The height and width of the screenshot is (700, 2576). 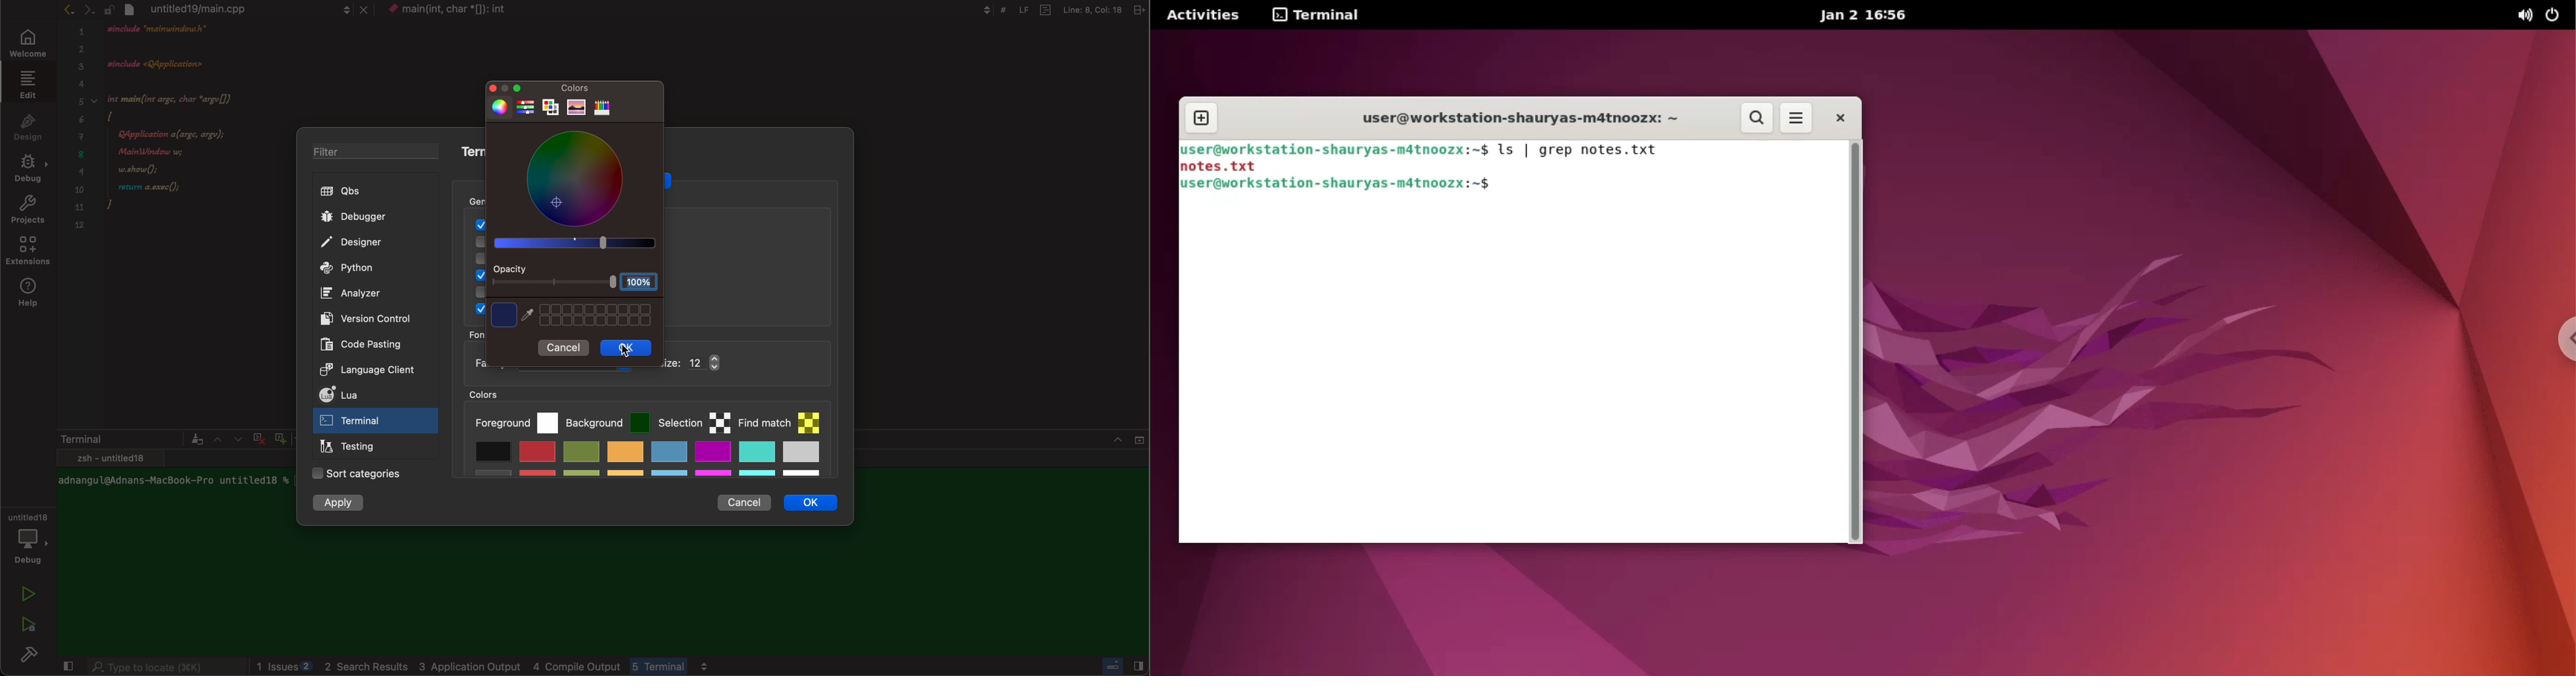 I want to click on close, so click(x=1834, y=120).